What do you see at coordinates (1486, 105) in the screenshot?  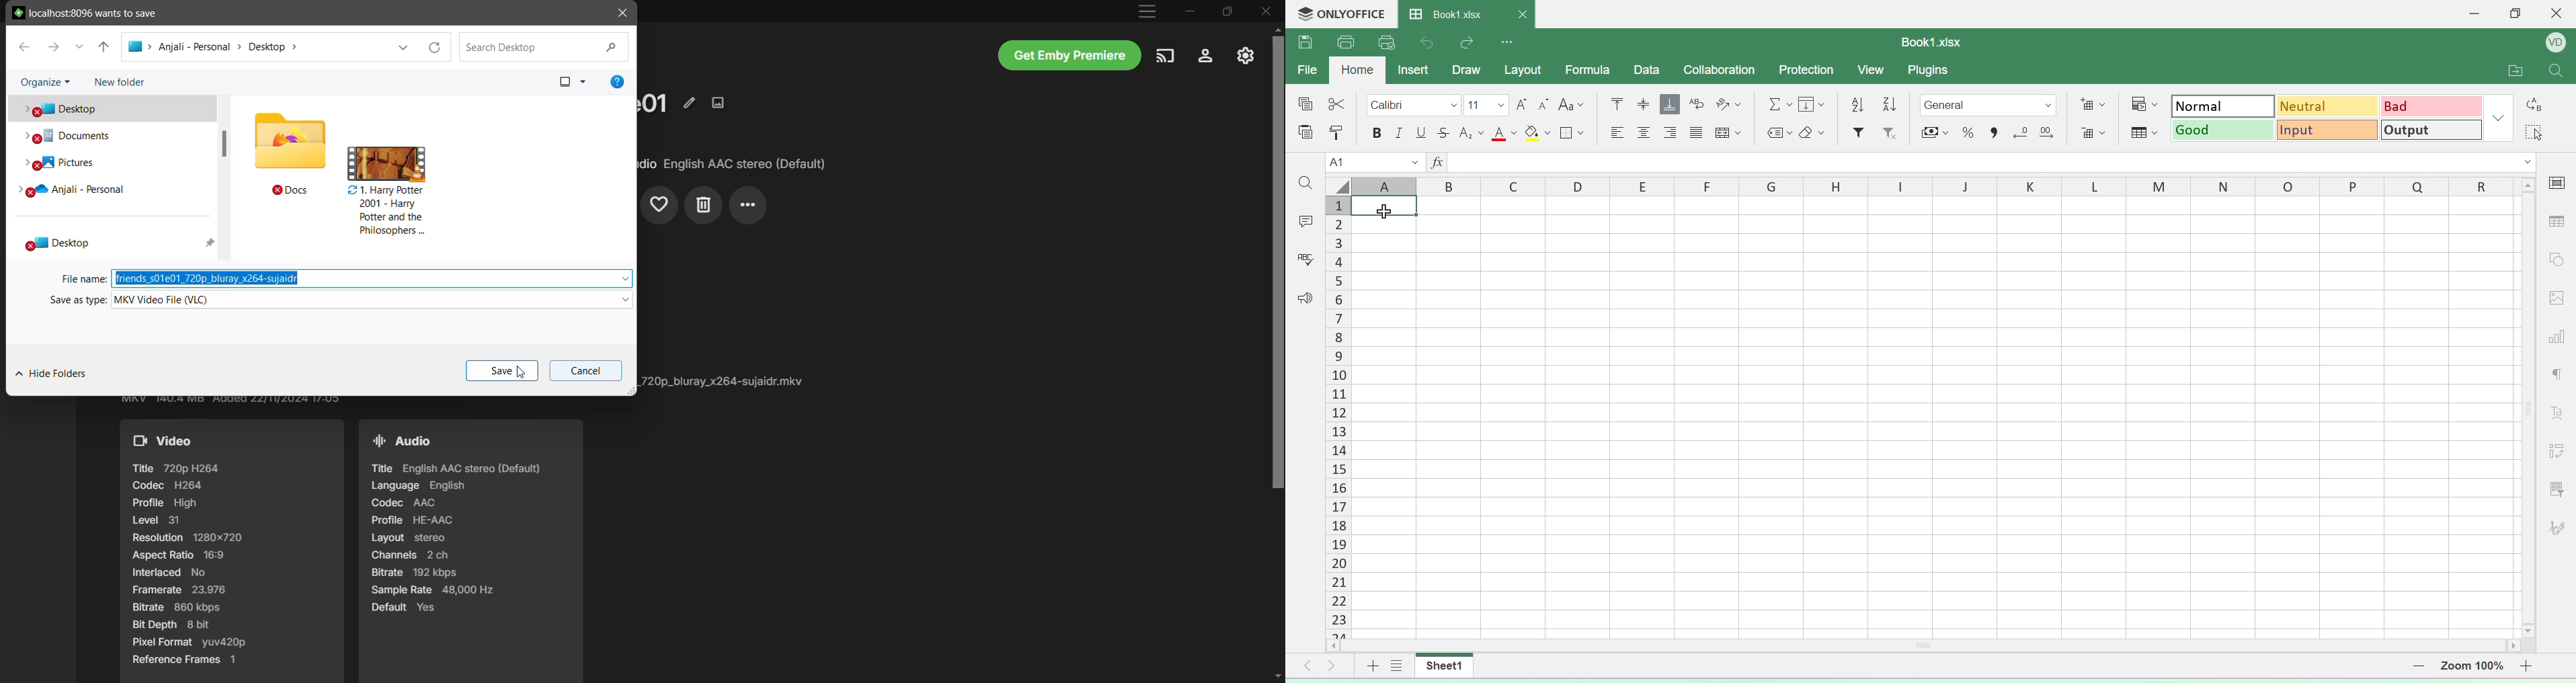 I see `font size` at bounding box center [1486, 105].